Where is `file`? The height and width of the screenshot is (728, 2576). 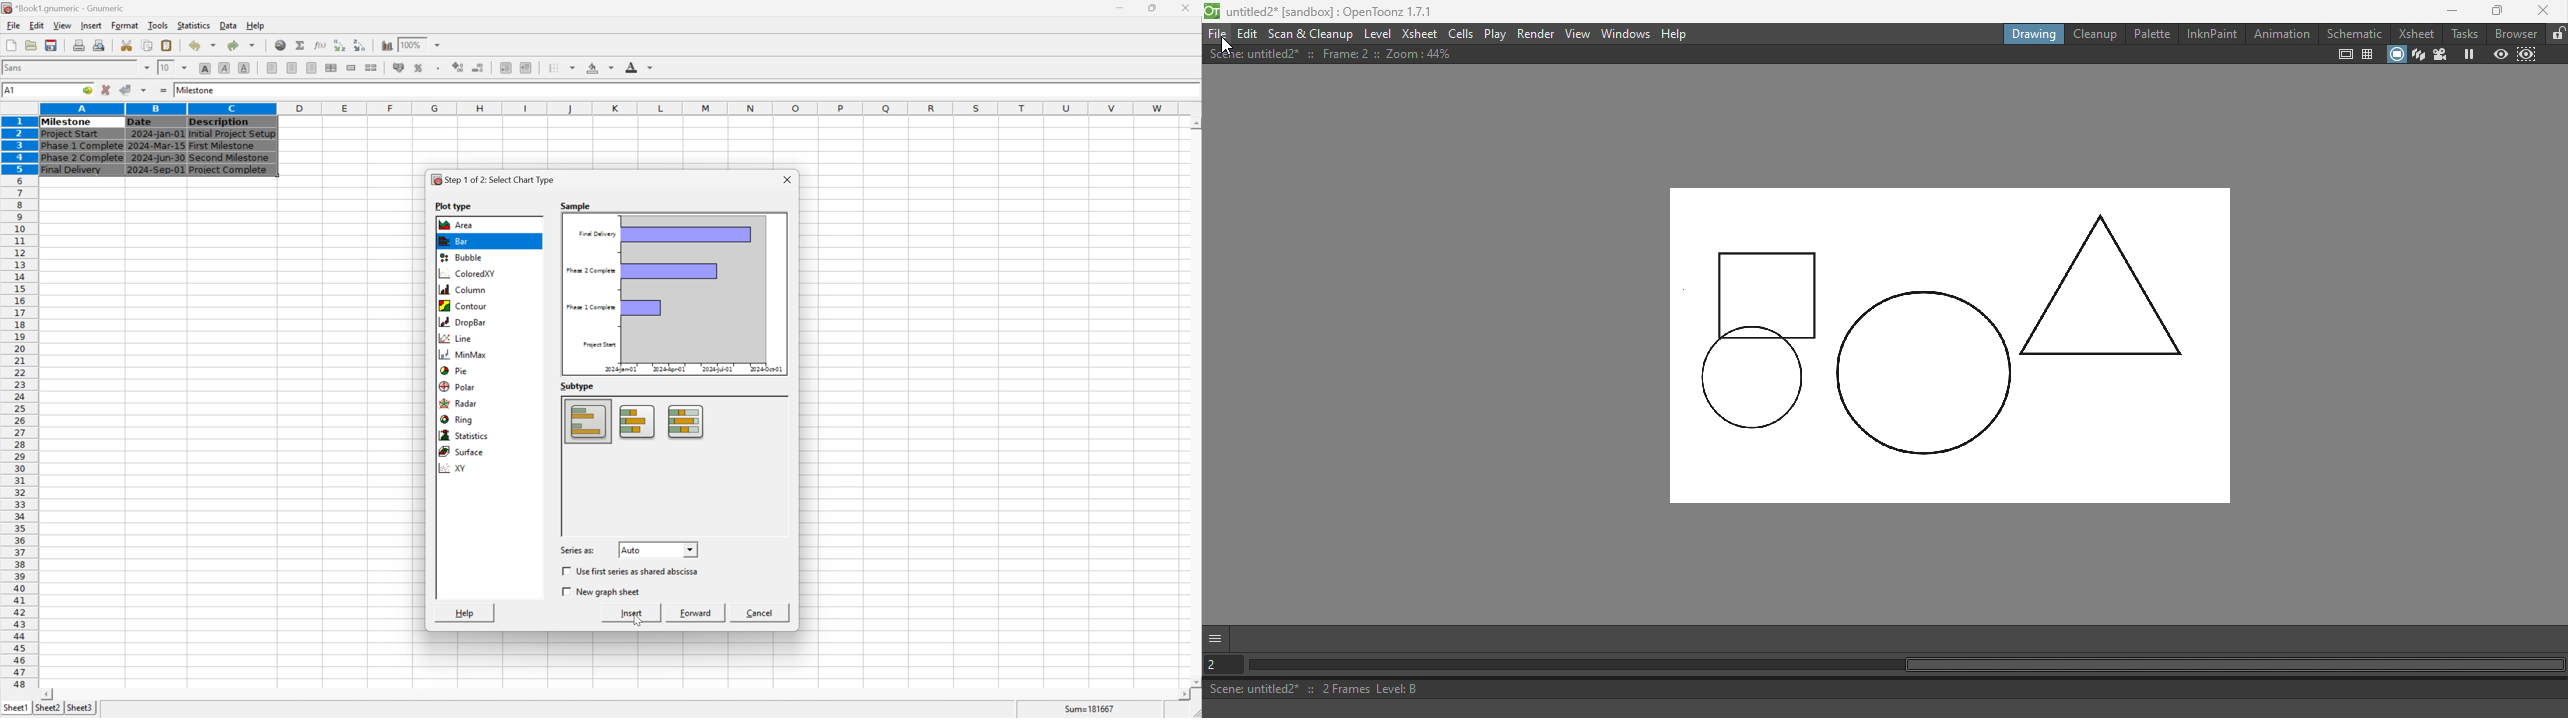 file is located at coordinates (13, 26).